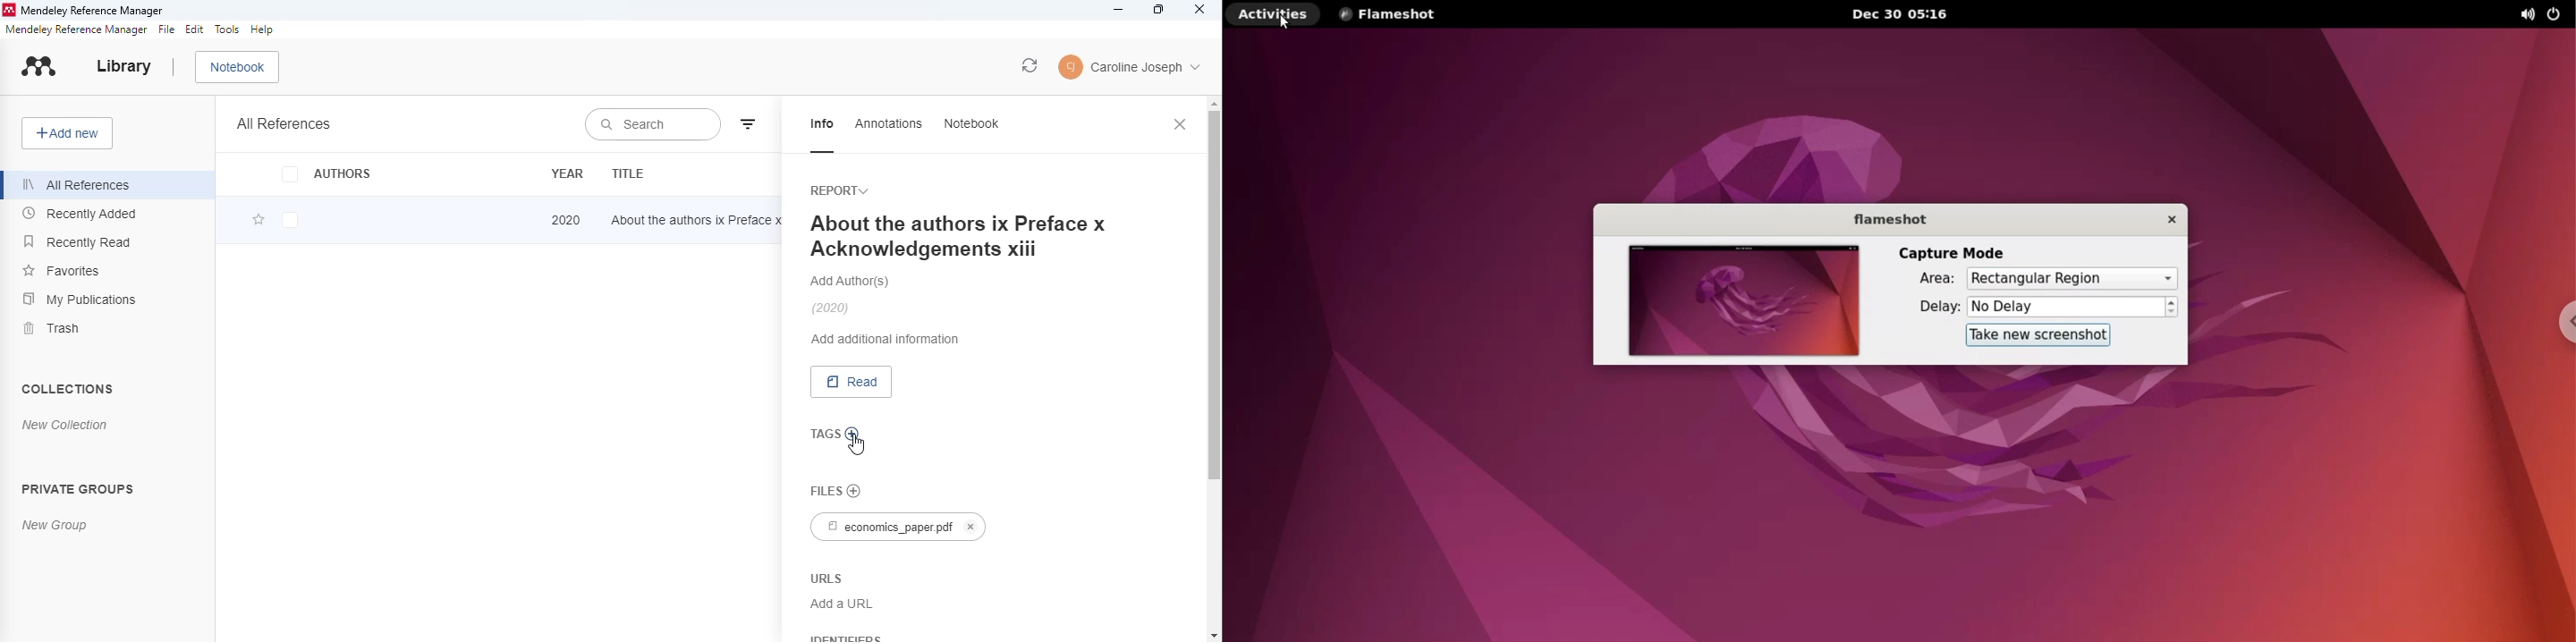 The image size is (2576, 644). What do you see at coordinates (1181, 124) in the screenshot?
I see `close` at bounding box center [1181, 124].